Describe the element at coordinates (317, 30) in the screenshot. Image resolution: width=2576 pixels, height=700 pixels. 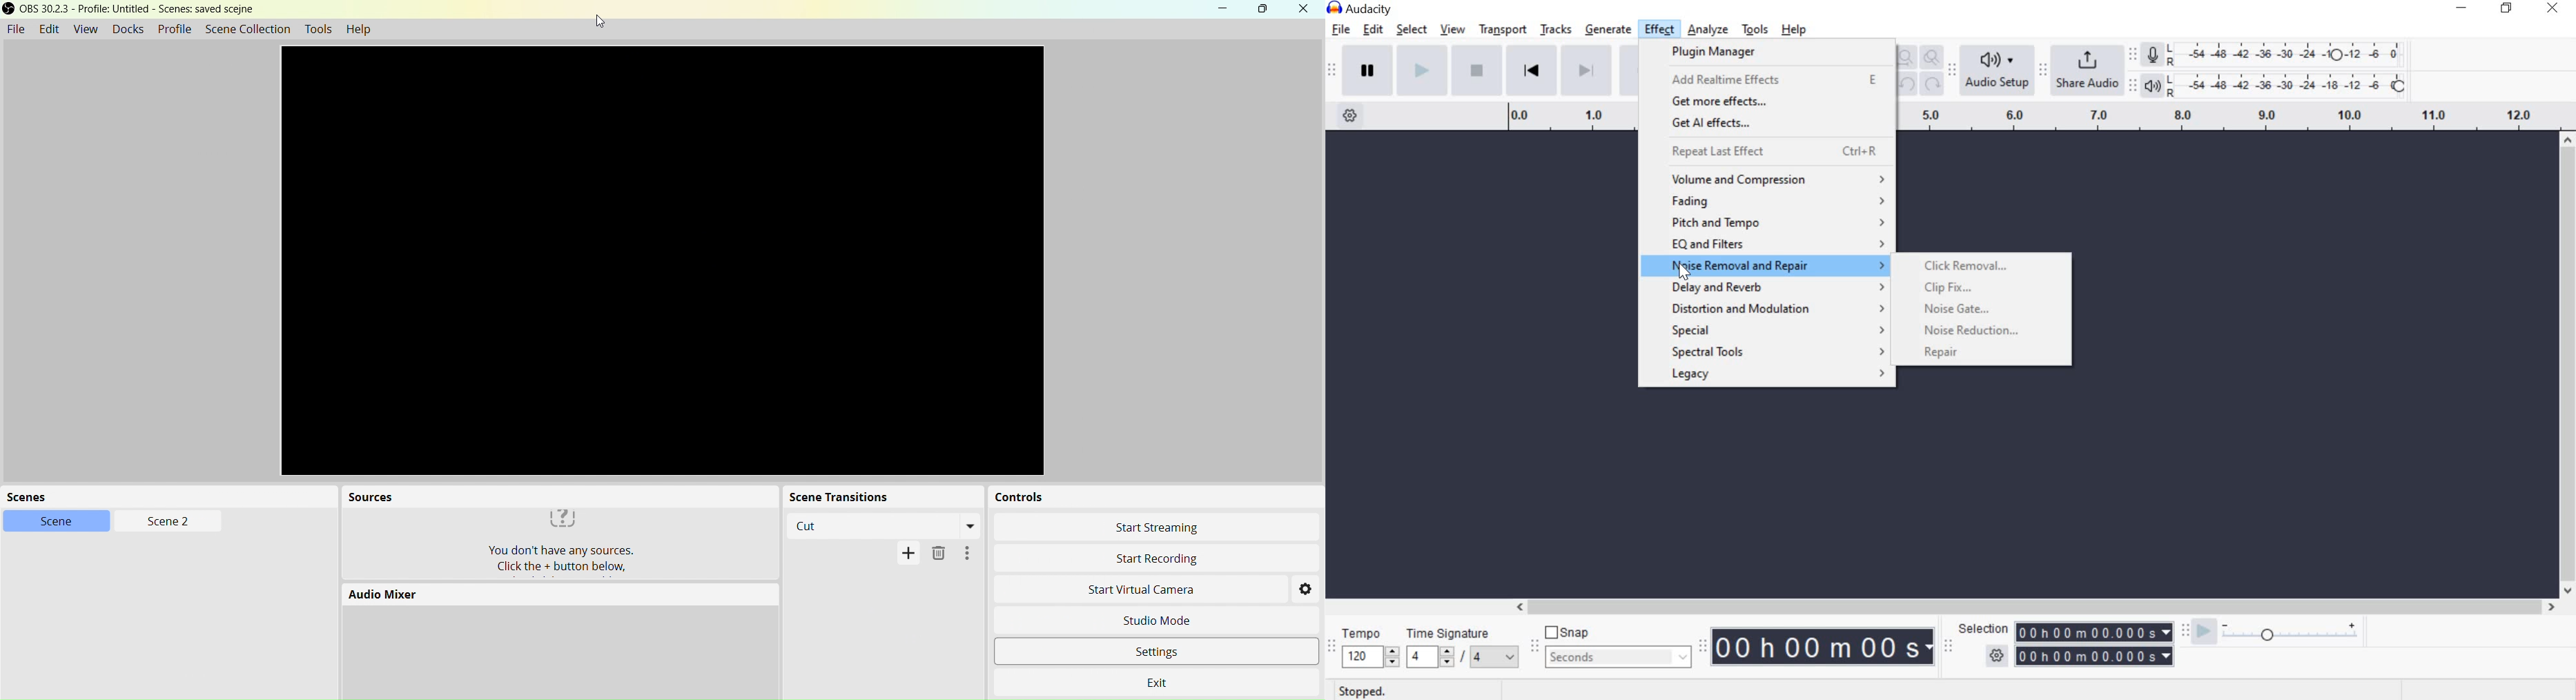
I see `Tools` at that location.